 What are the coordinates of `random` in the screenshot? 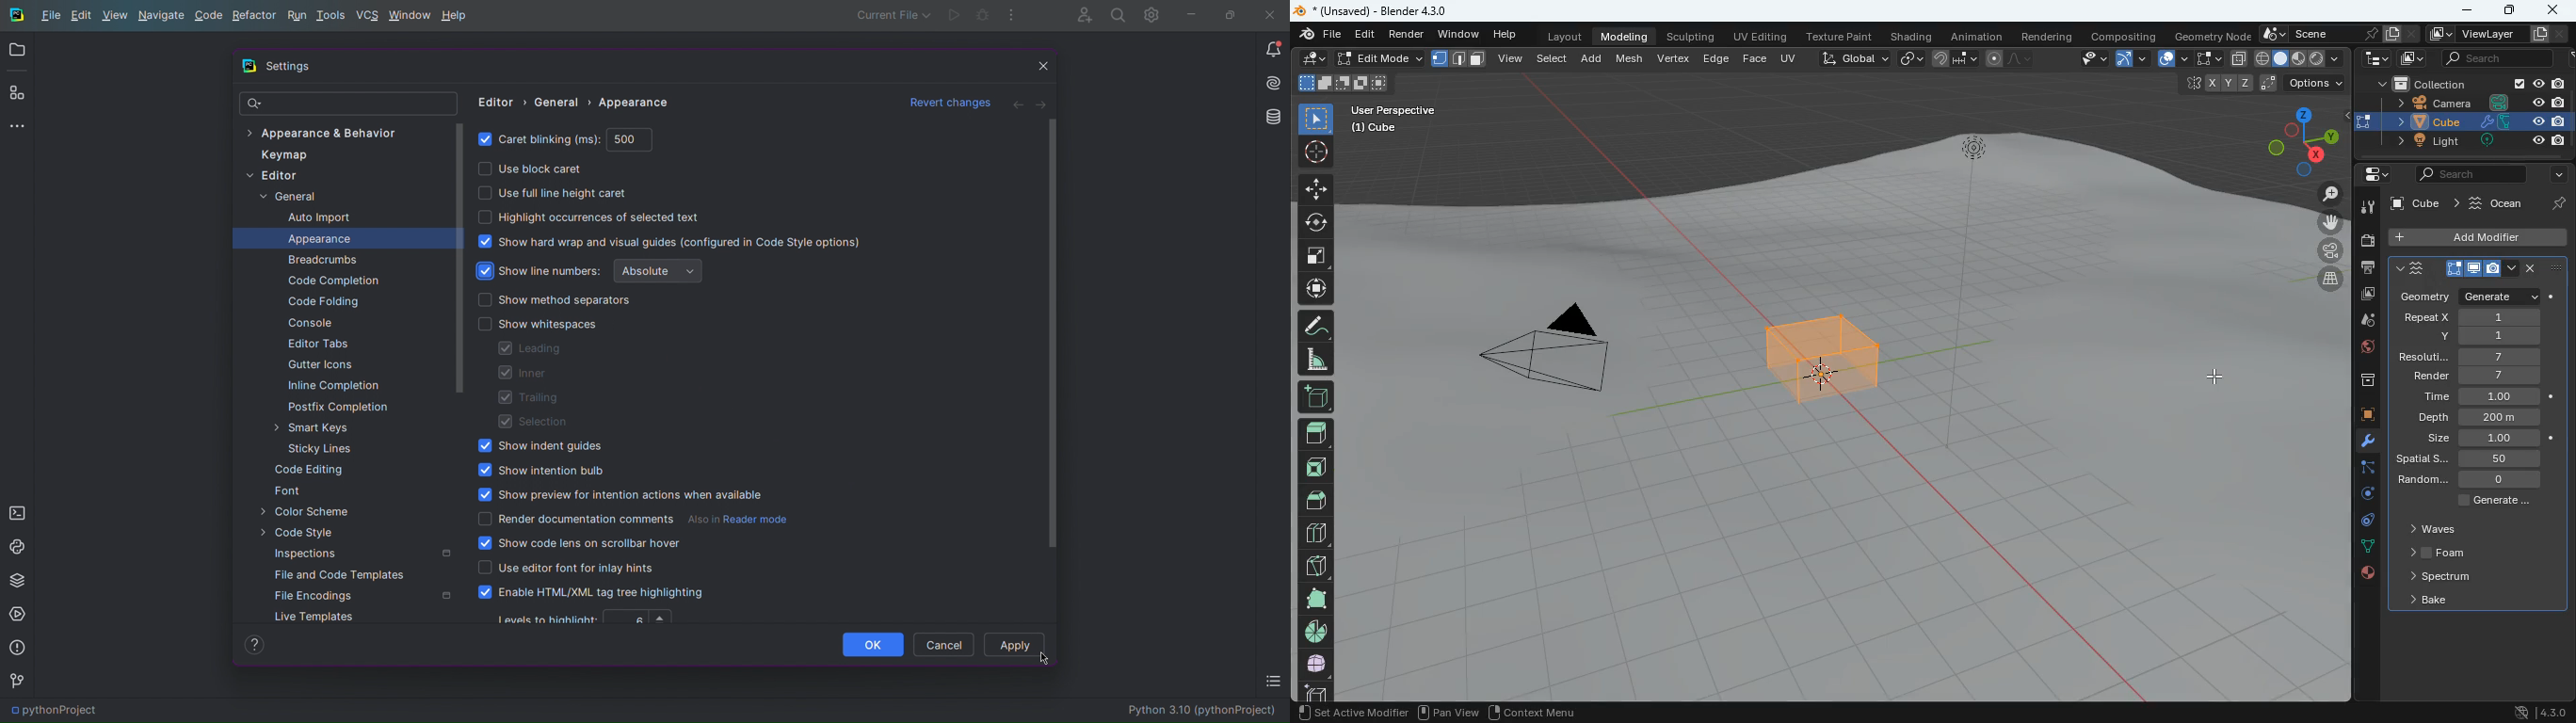 It's located at (2477, 480).